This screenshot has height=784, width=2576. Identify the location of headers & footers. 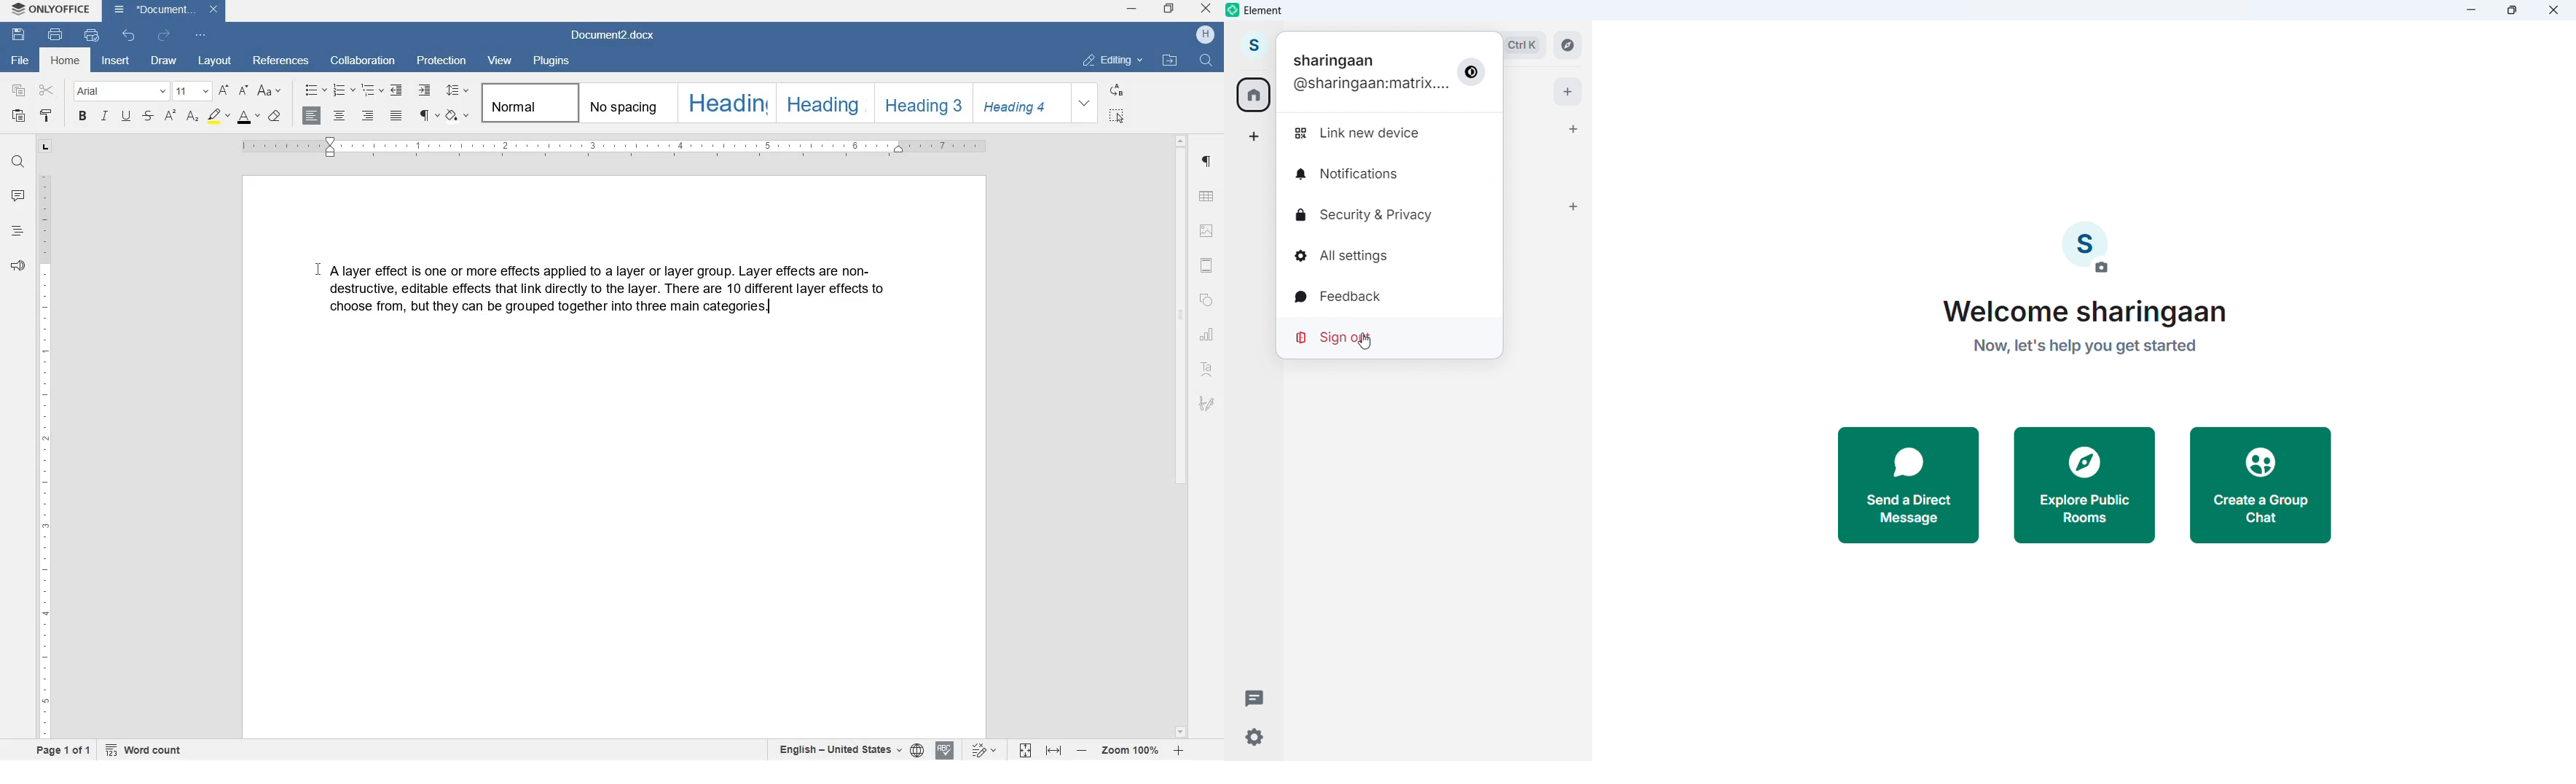
(1207, 265).